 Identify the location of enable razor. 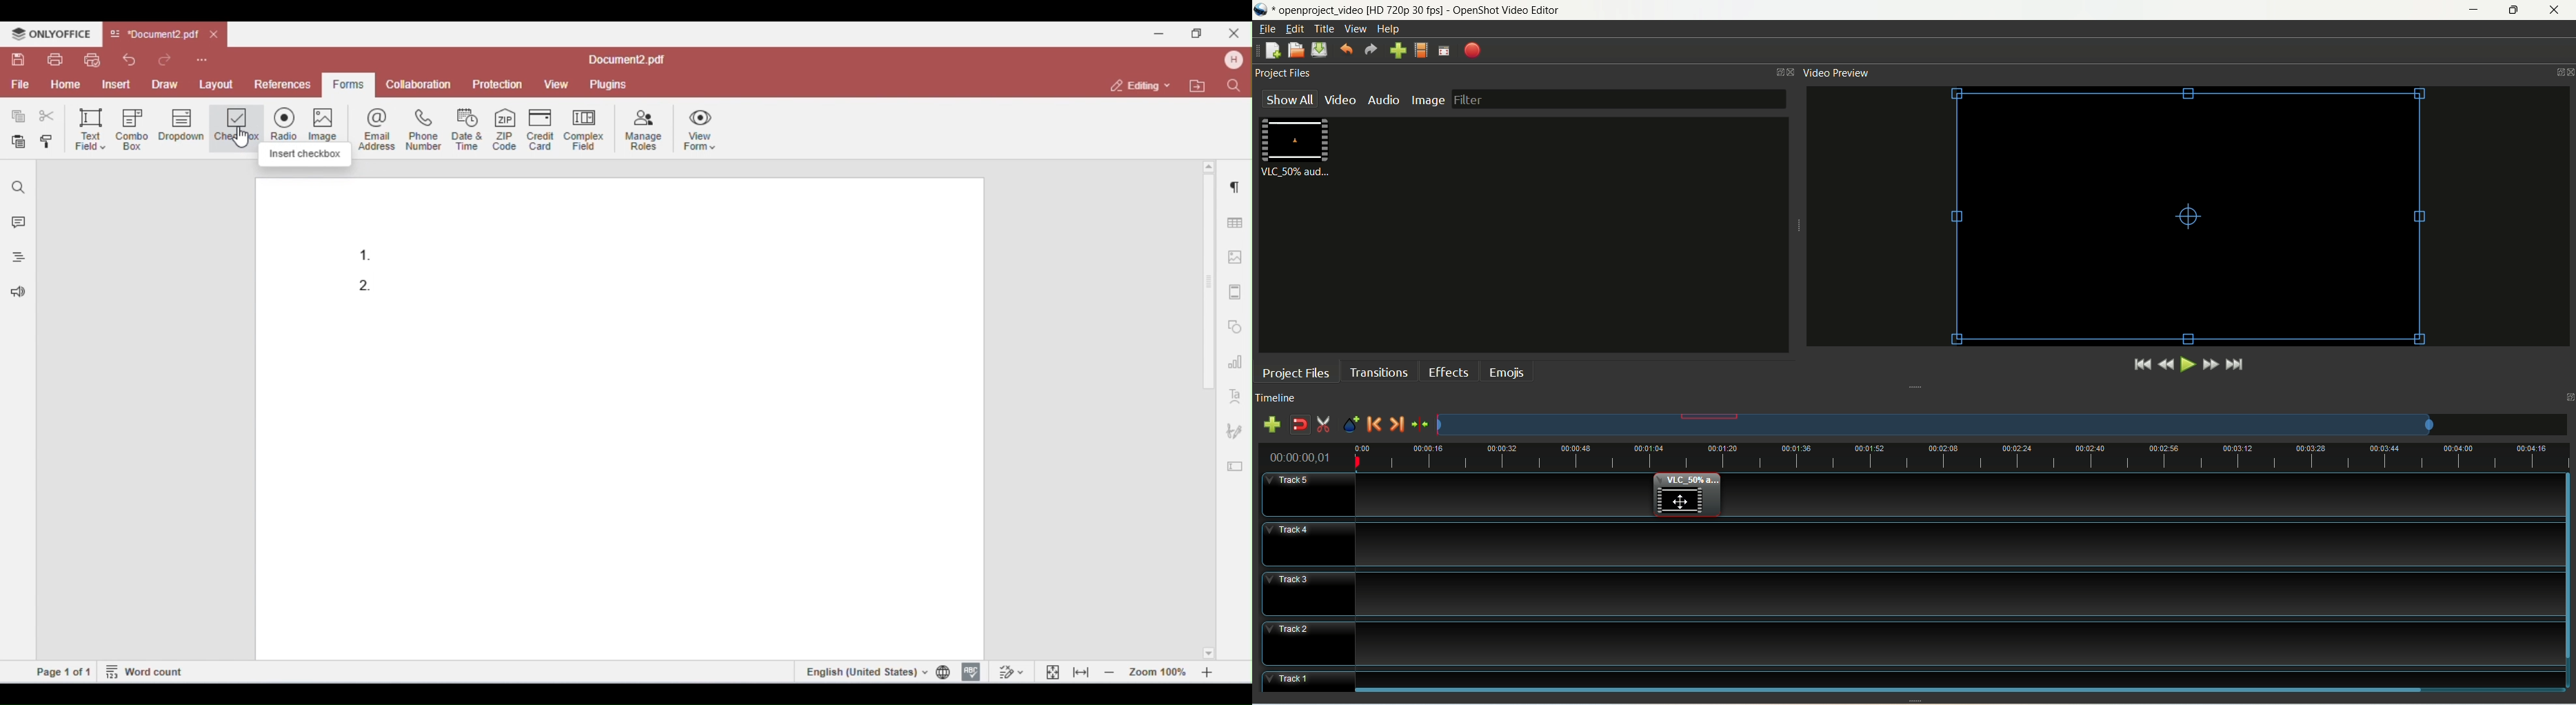
(1325, 426).